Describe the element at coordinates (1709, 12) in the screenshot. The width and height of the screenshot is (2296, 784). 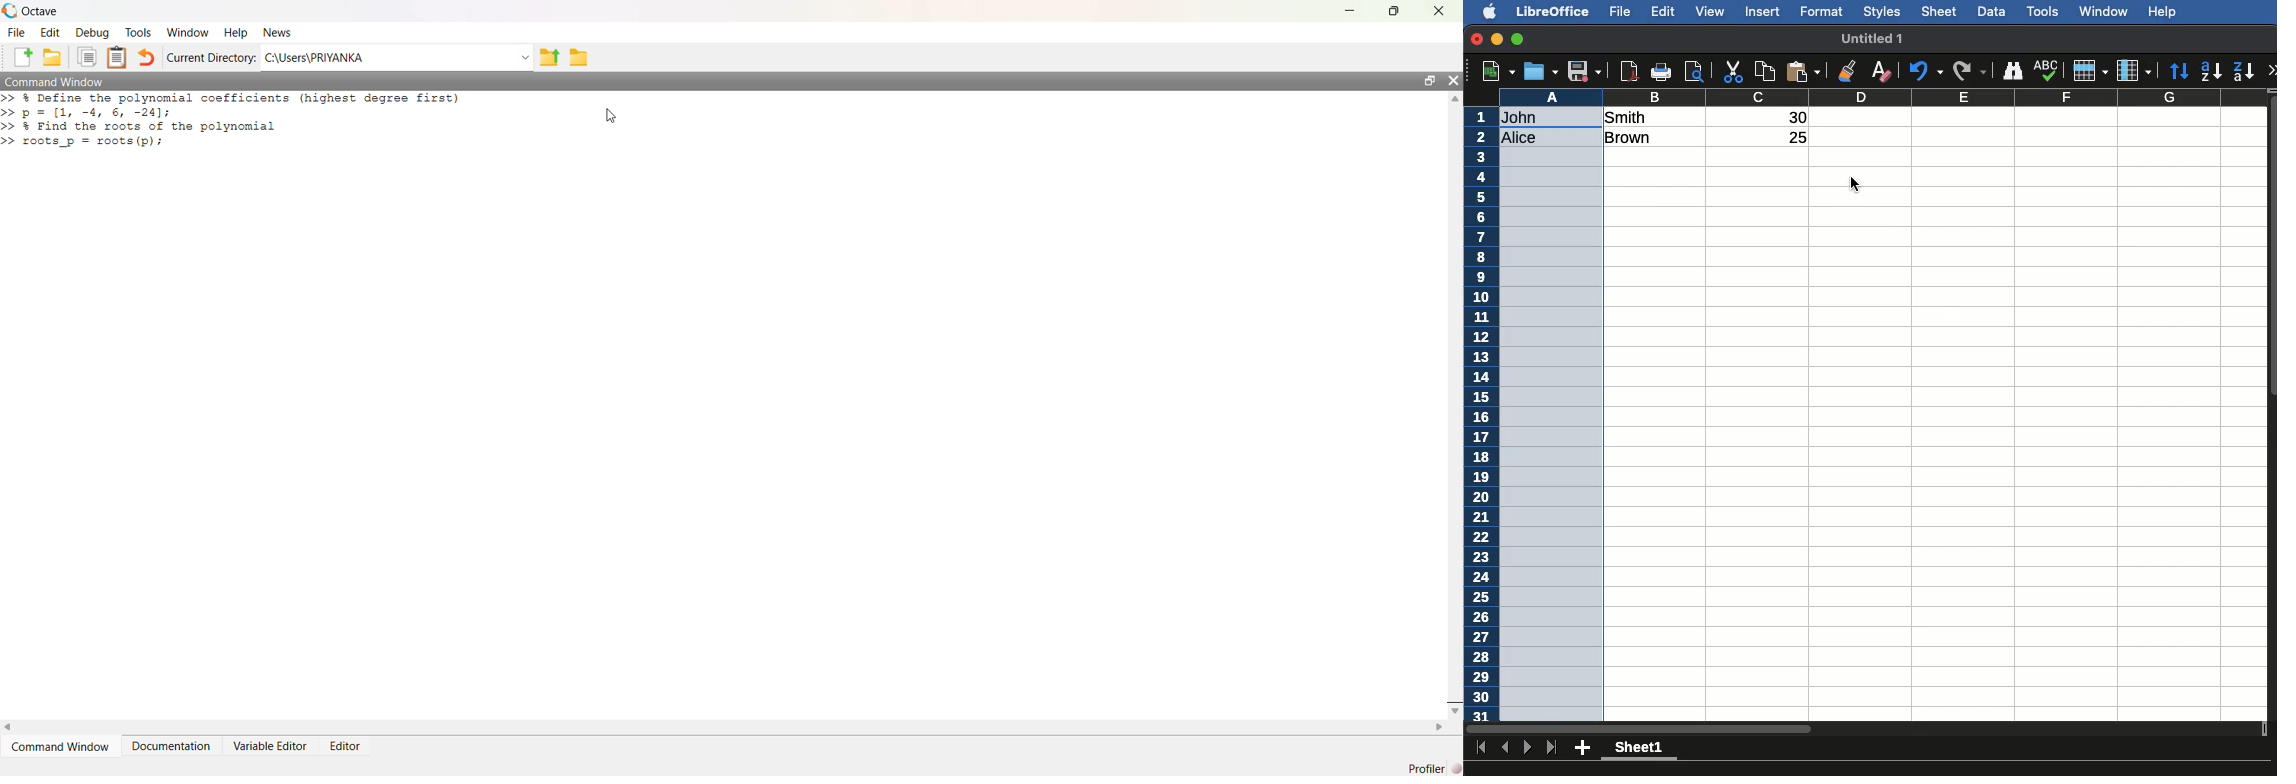
I see `View` at that location.